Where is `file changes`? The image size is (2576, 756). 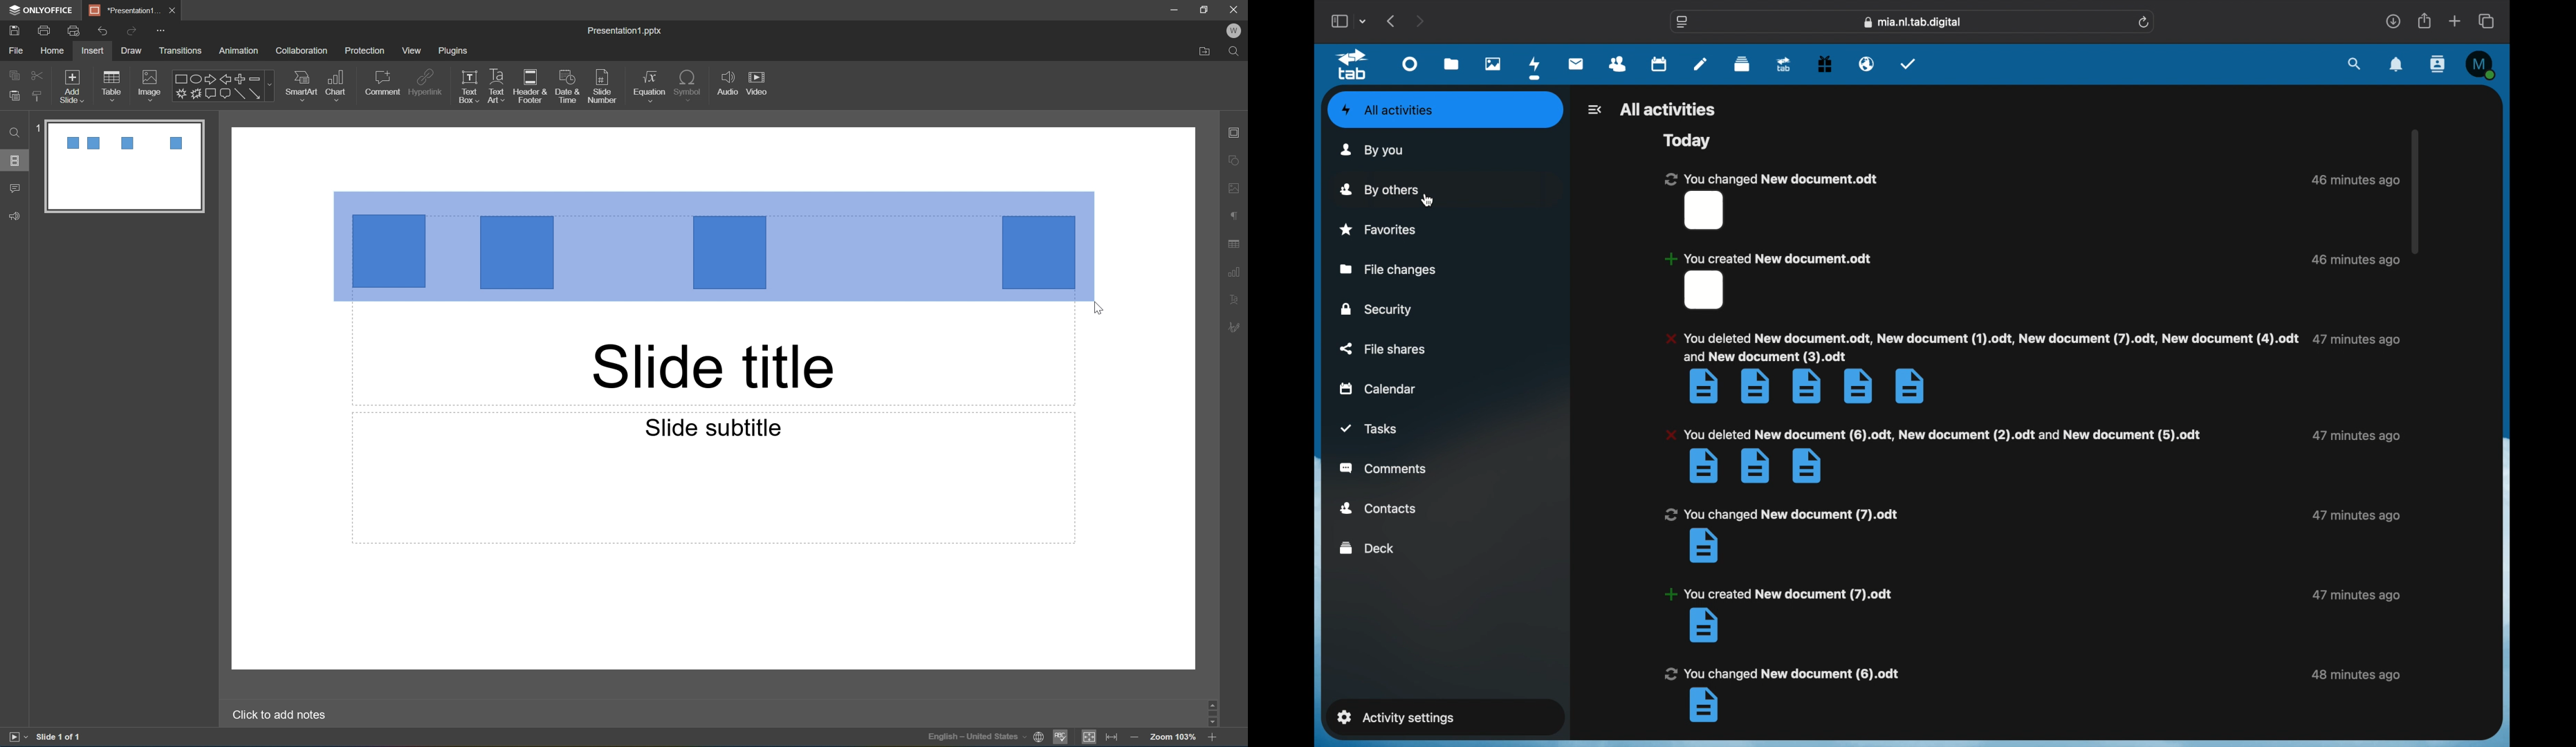
file changes is located at coordinates (1388, 269).